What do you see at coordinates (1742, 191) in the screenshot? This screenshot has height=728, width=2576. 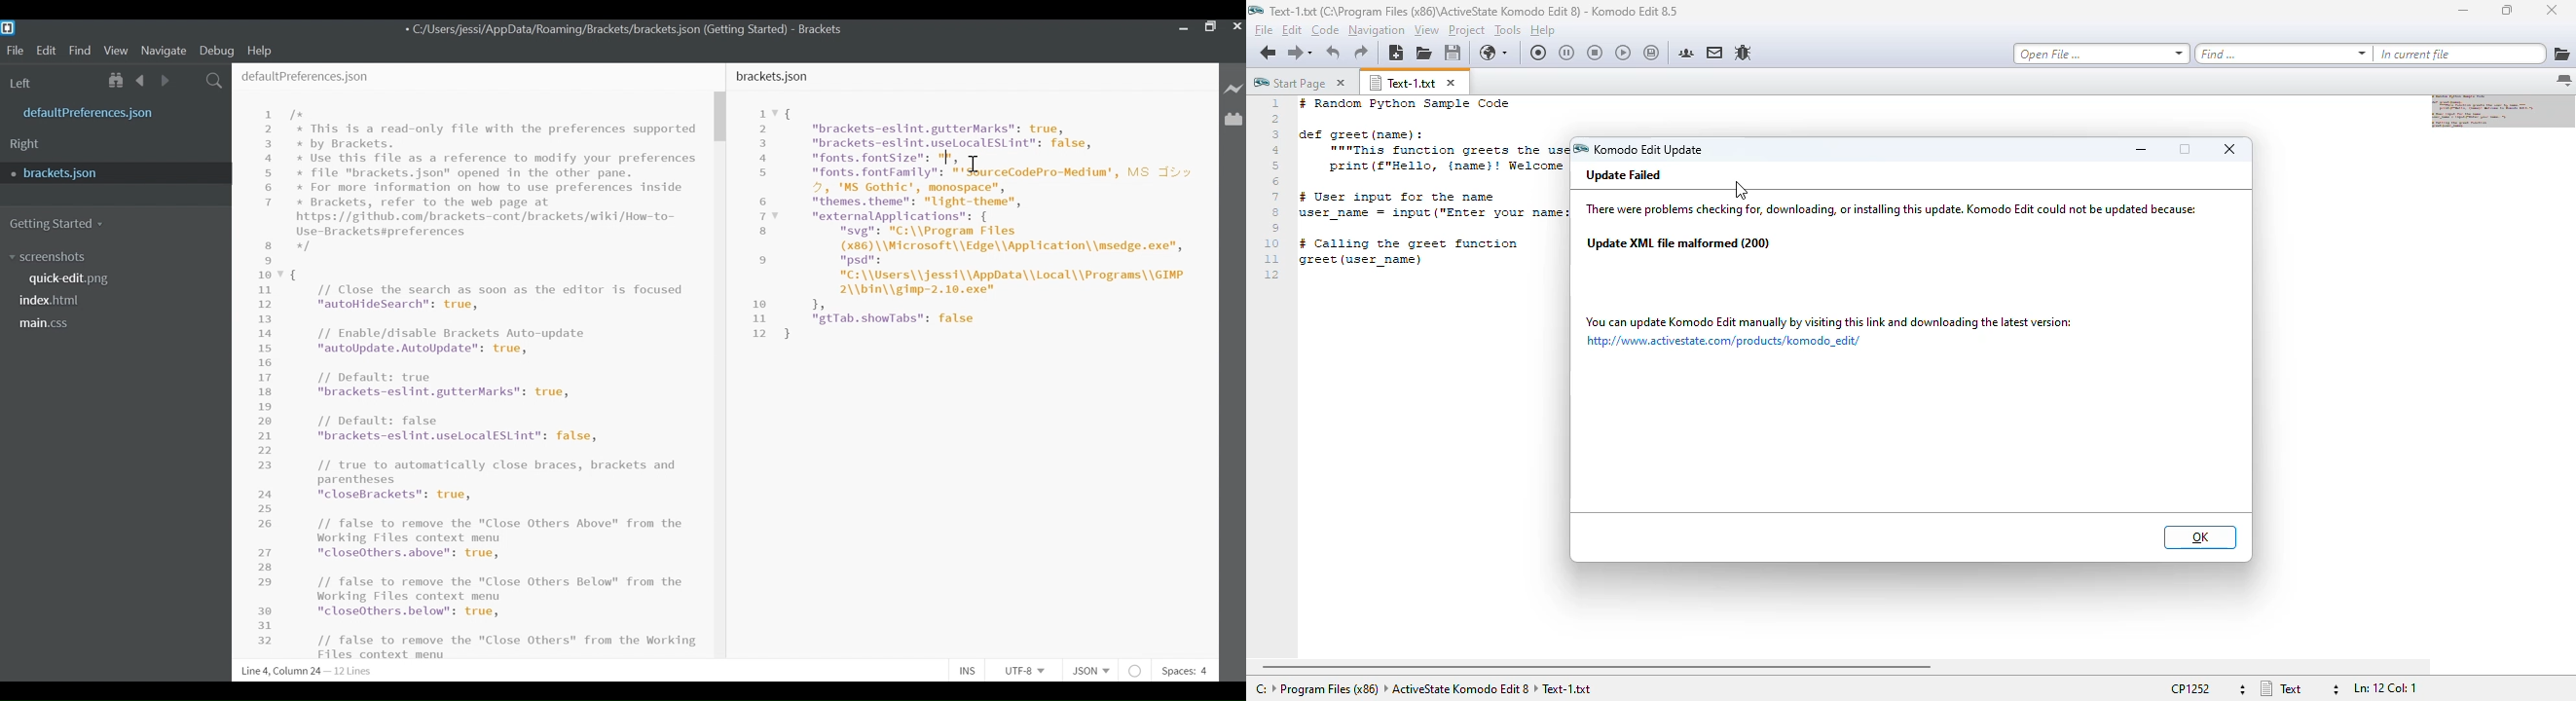 I see `cursor` at bounding box center [1742, 191].